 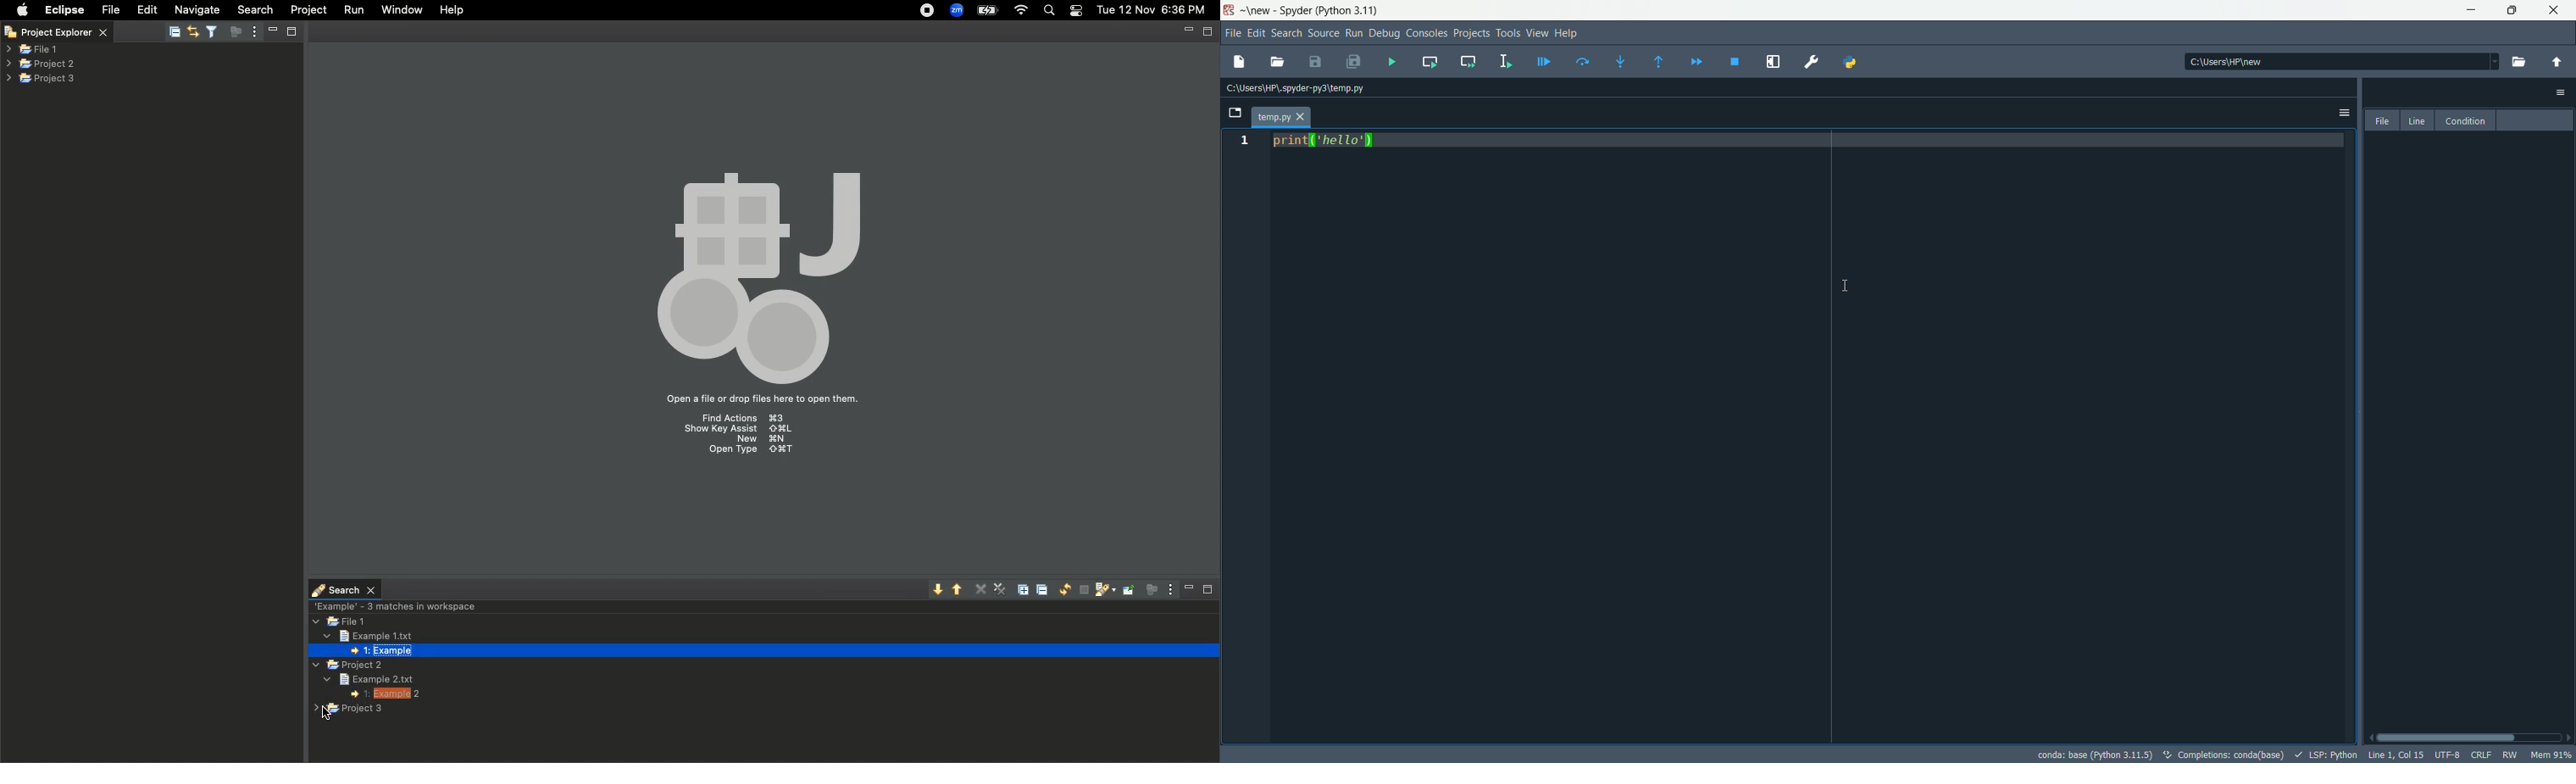 What do you see at coordinates (1429, 61) in the screenshot?
I see `run current cell` at bounding box center [1429, 61].